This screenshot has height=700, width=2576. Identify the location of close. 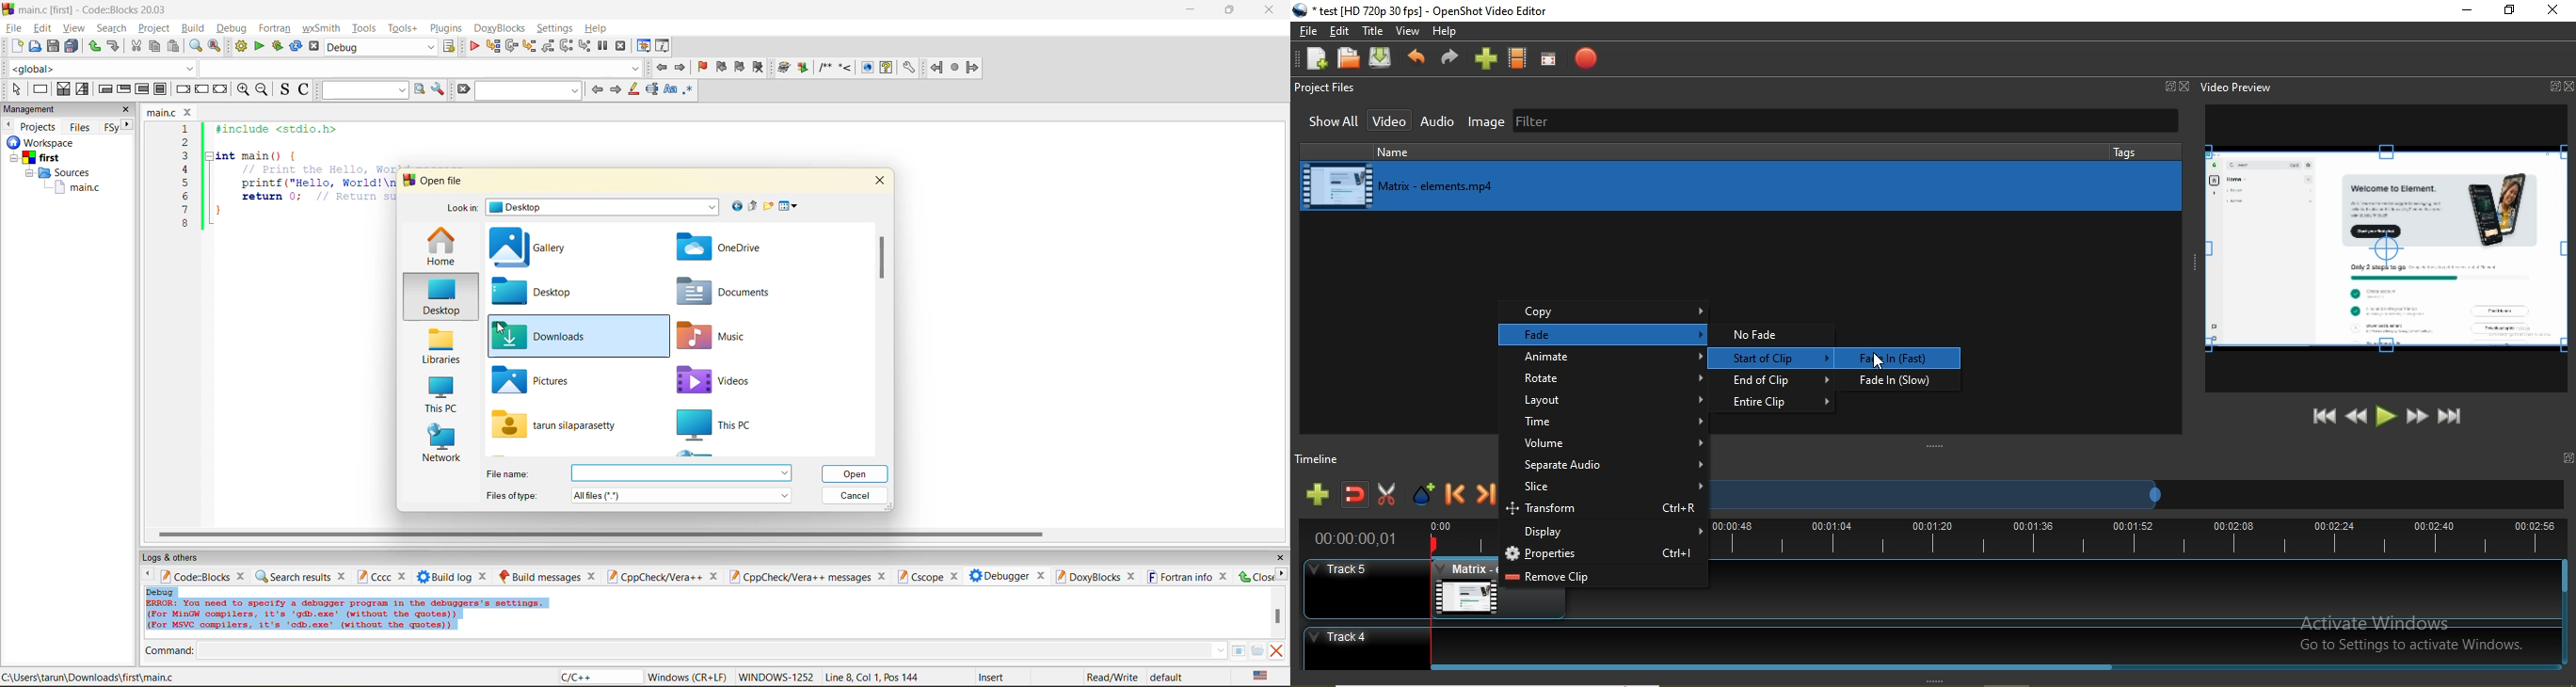
(243, 575).